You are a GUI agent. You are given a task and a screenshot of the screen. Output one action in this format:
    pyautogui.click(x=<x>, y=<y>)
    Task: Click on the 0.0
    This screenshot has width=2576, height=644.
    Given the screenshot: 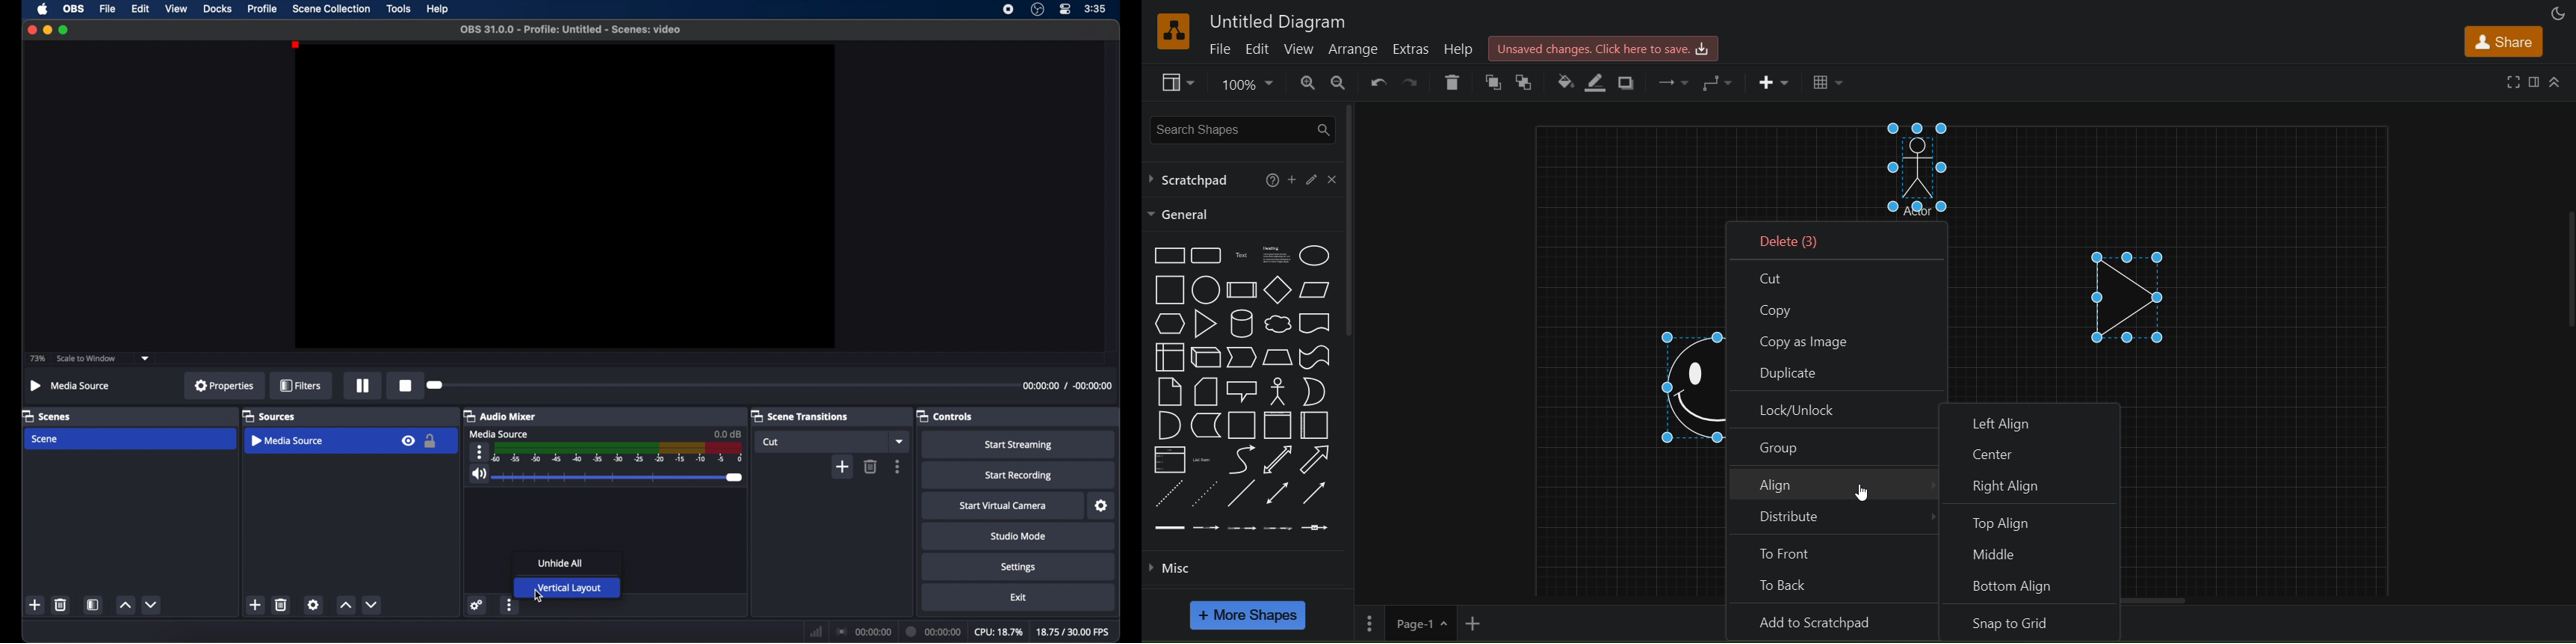 What is the action you would take?
    pyautogui.click(x=728, y=433)
    